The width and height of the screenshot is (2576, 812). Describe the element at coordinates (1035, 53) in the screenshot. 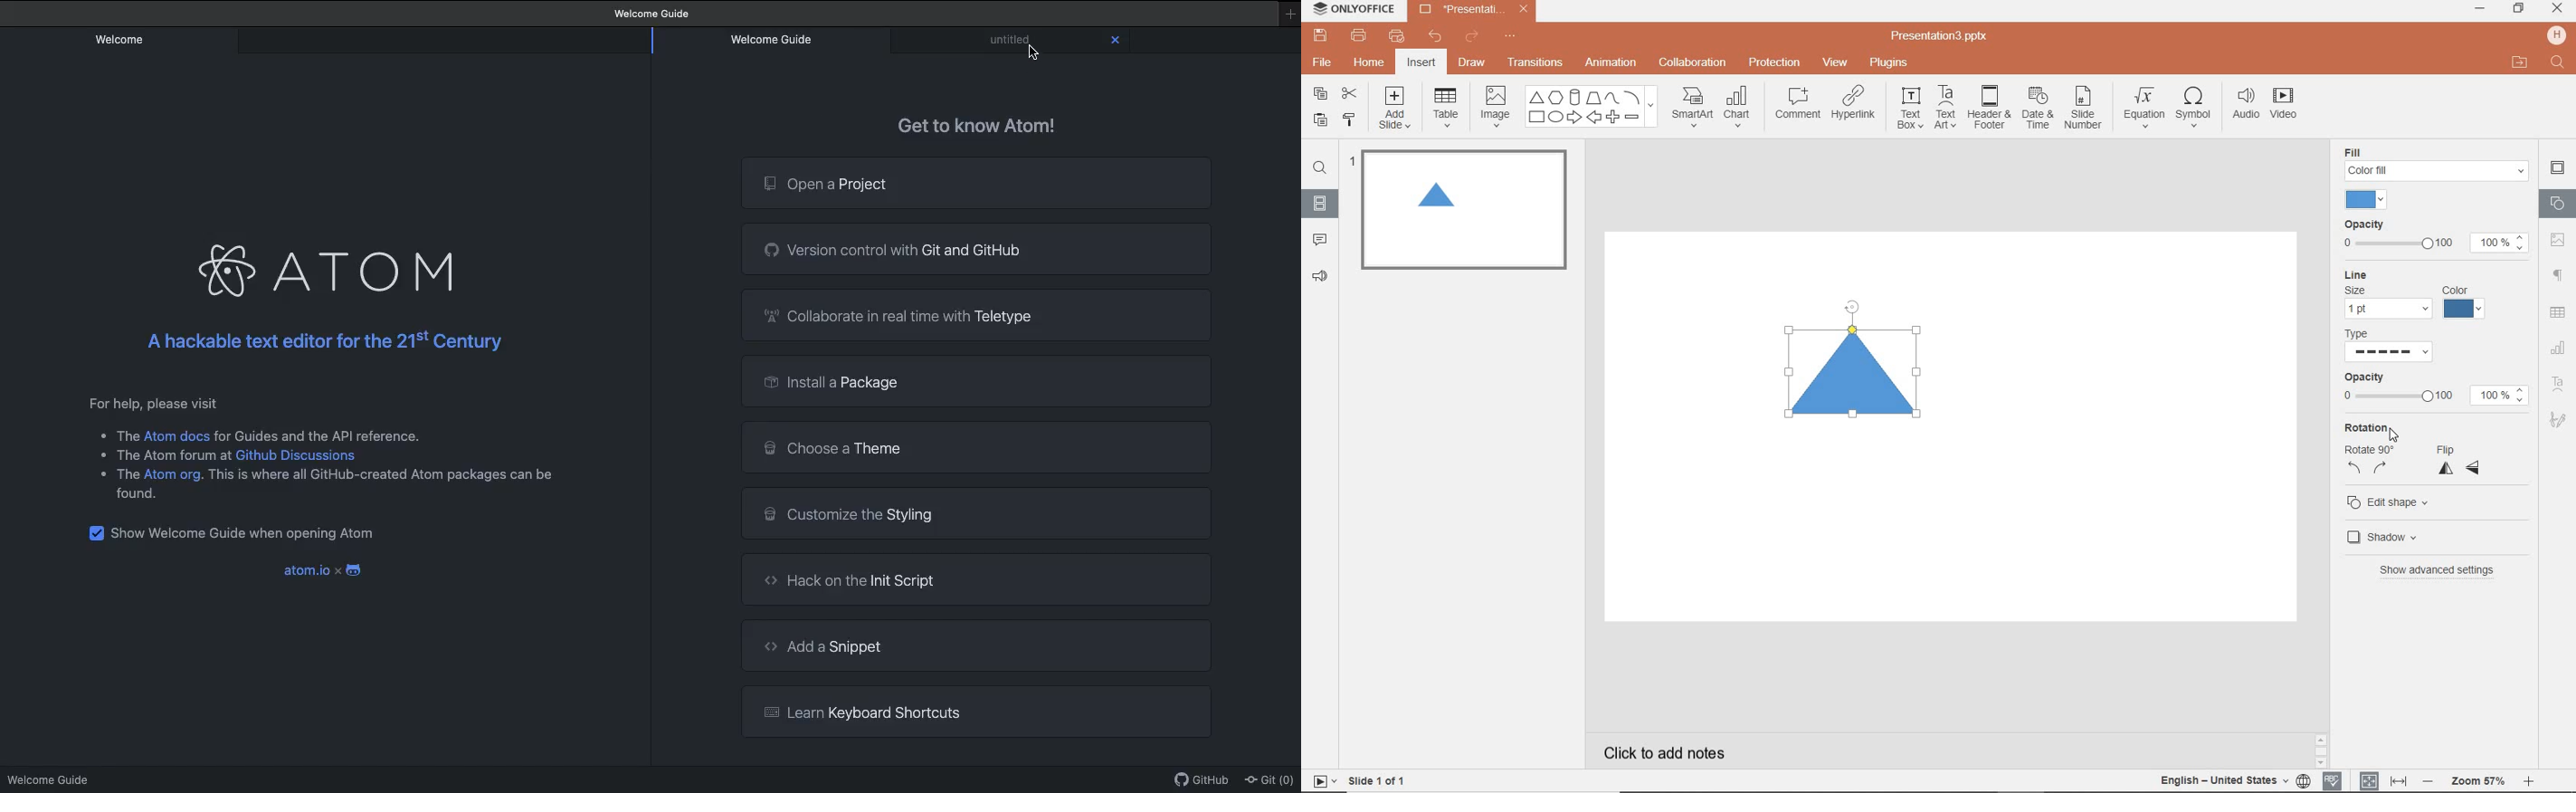

I see `cursor` at that location.